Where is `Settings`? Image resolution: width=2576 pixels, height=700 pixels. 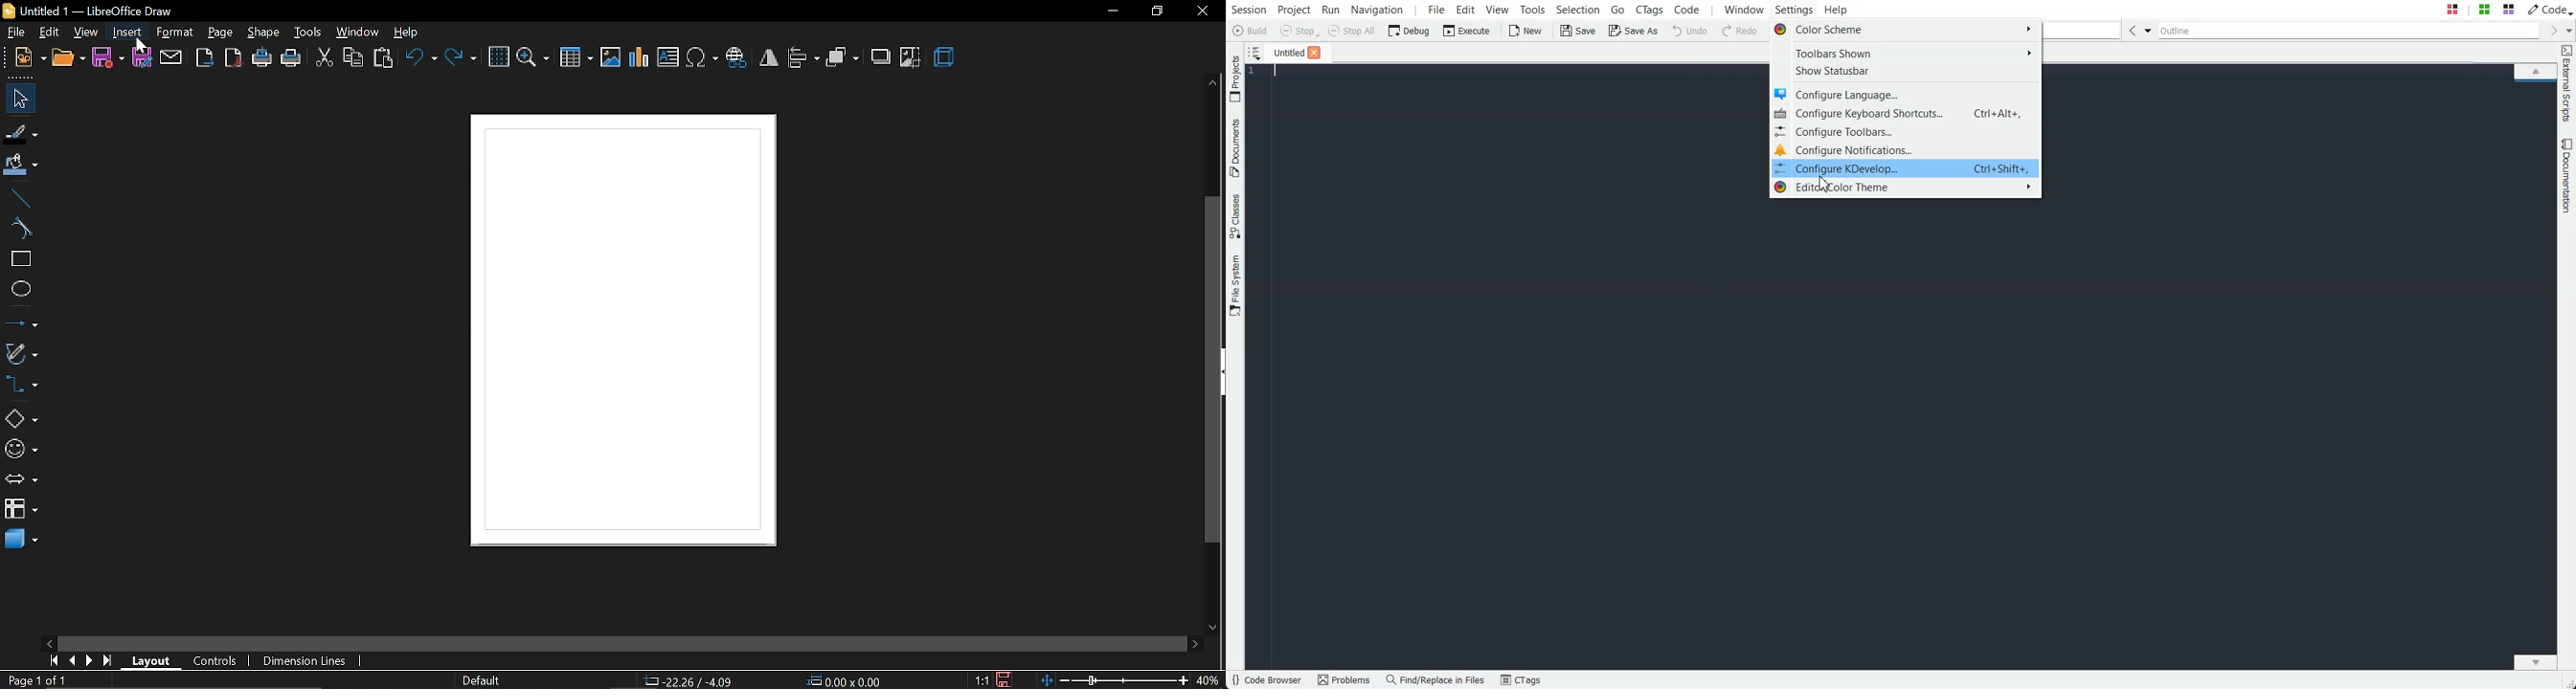 Settings is located at coordinates (1797, 9).